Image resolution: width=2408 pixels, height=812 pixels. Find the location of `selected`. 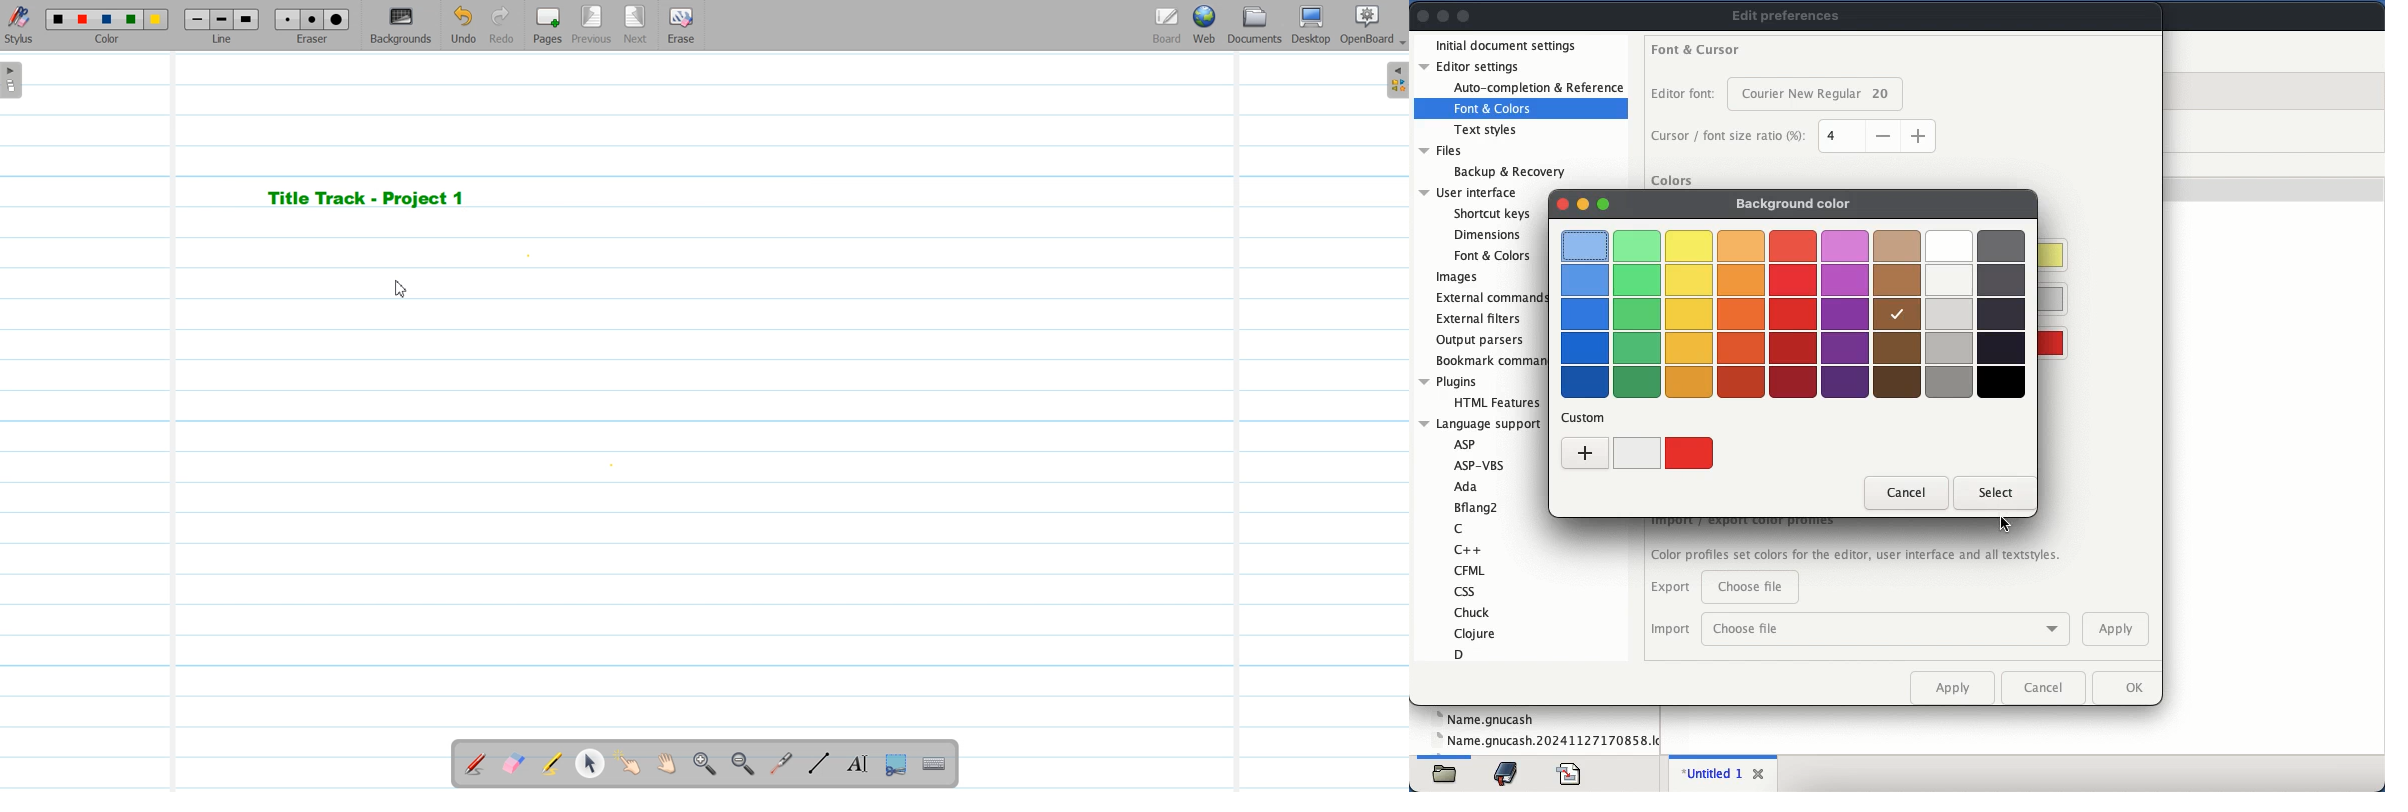

selected is located at coordinates (1902, 313).